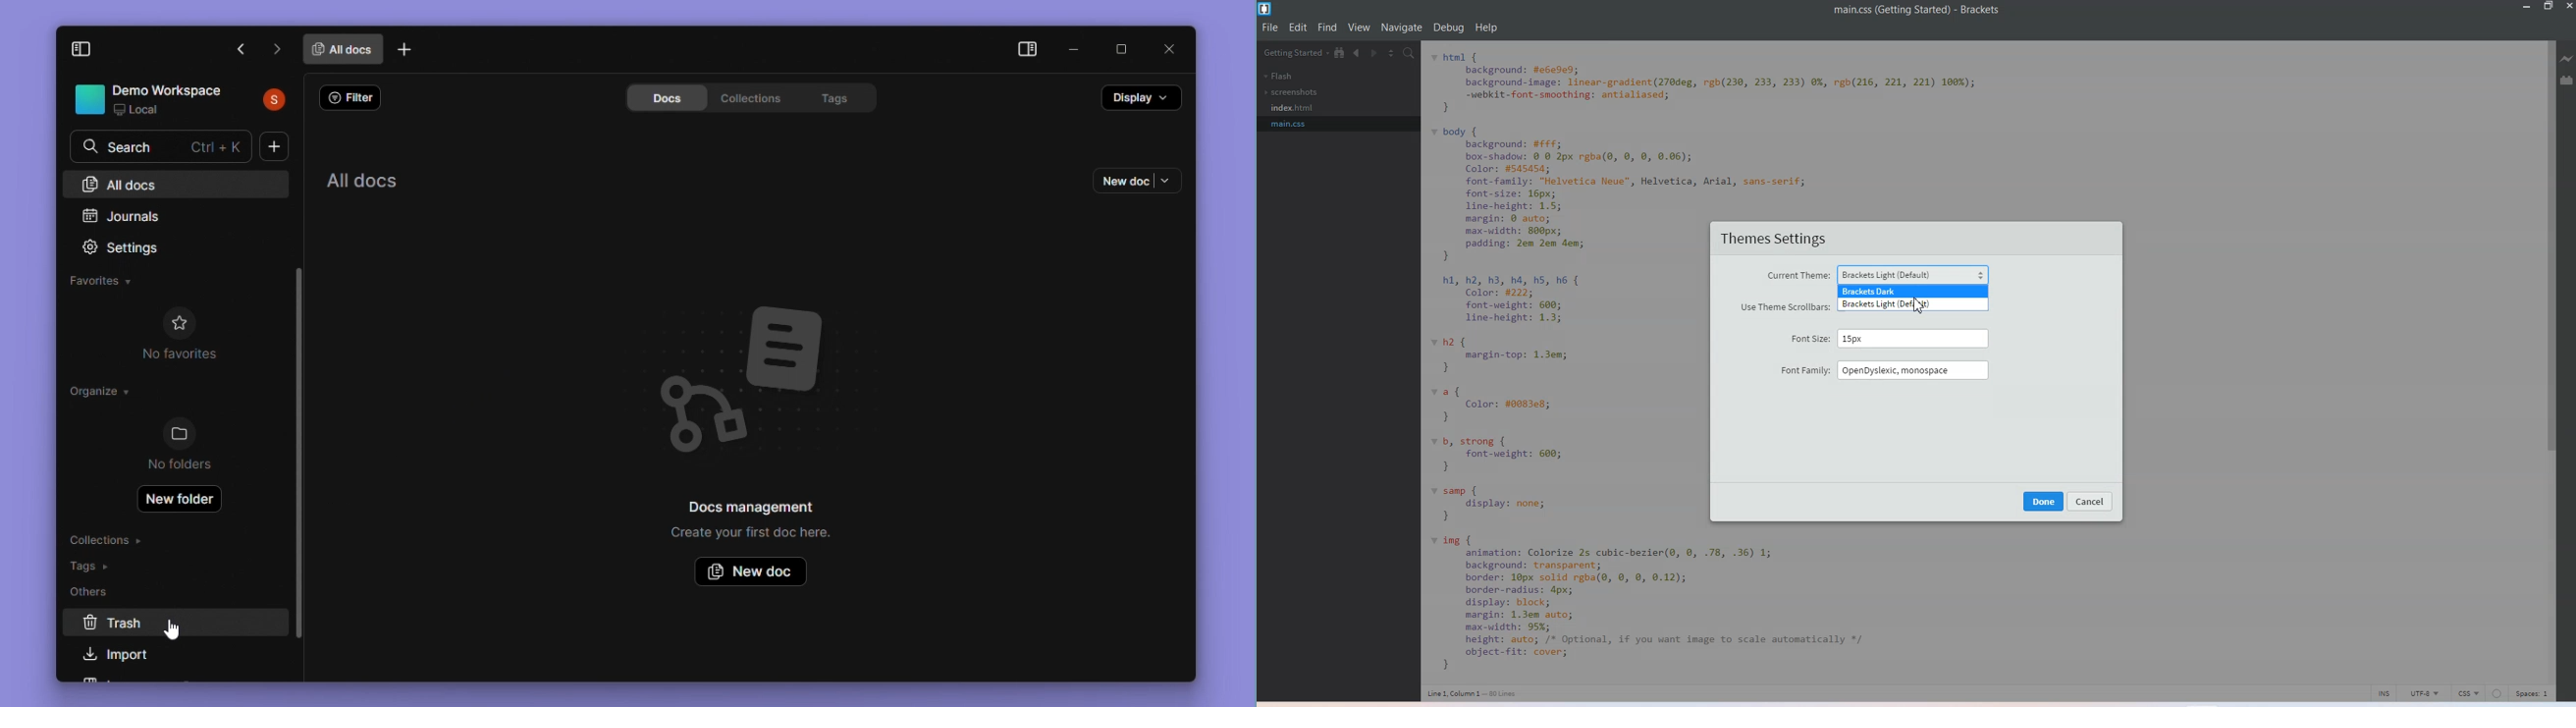 This screenshot has height=728, width=2576. I want to click on Find in files, so click(1409, 53).